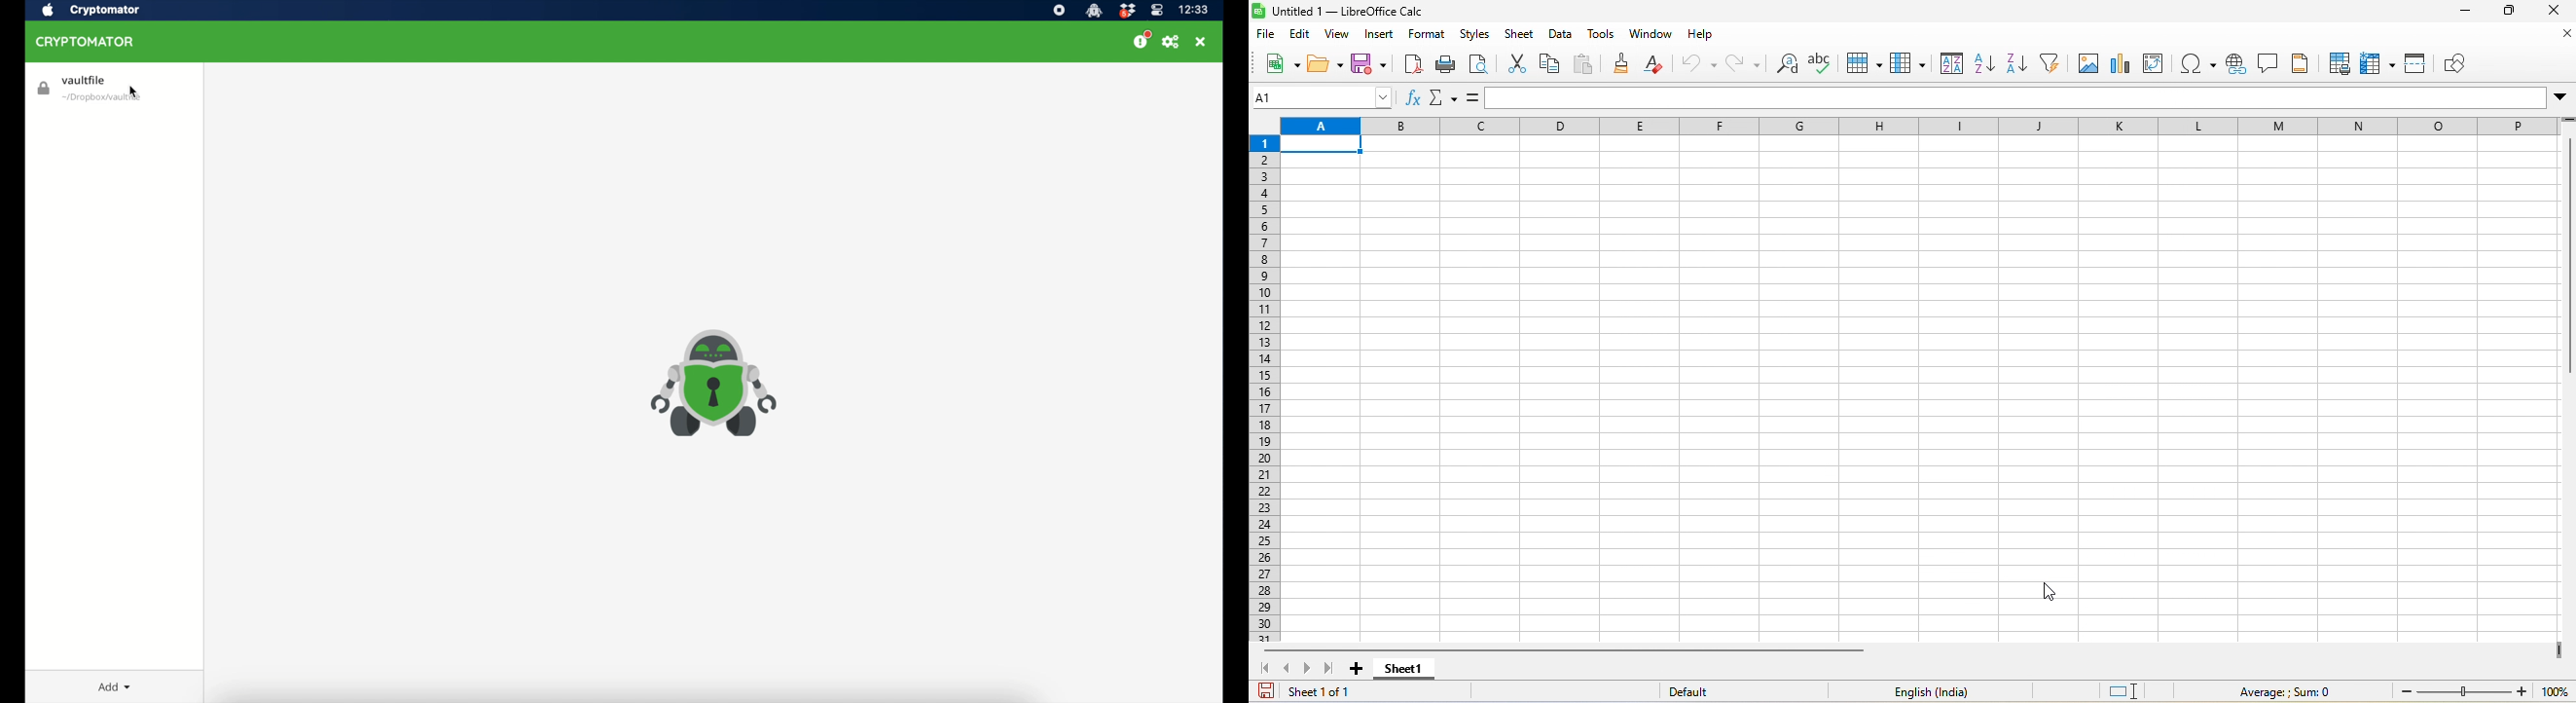 The image size is (2576, 728). I want to click on sheet 1 of 1, so click(1315, 689).